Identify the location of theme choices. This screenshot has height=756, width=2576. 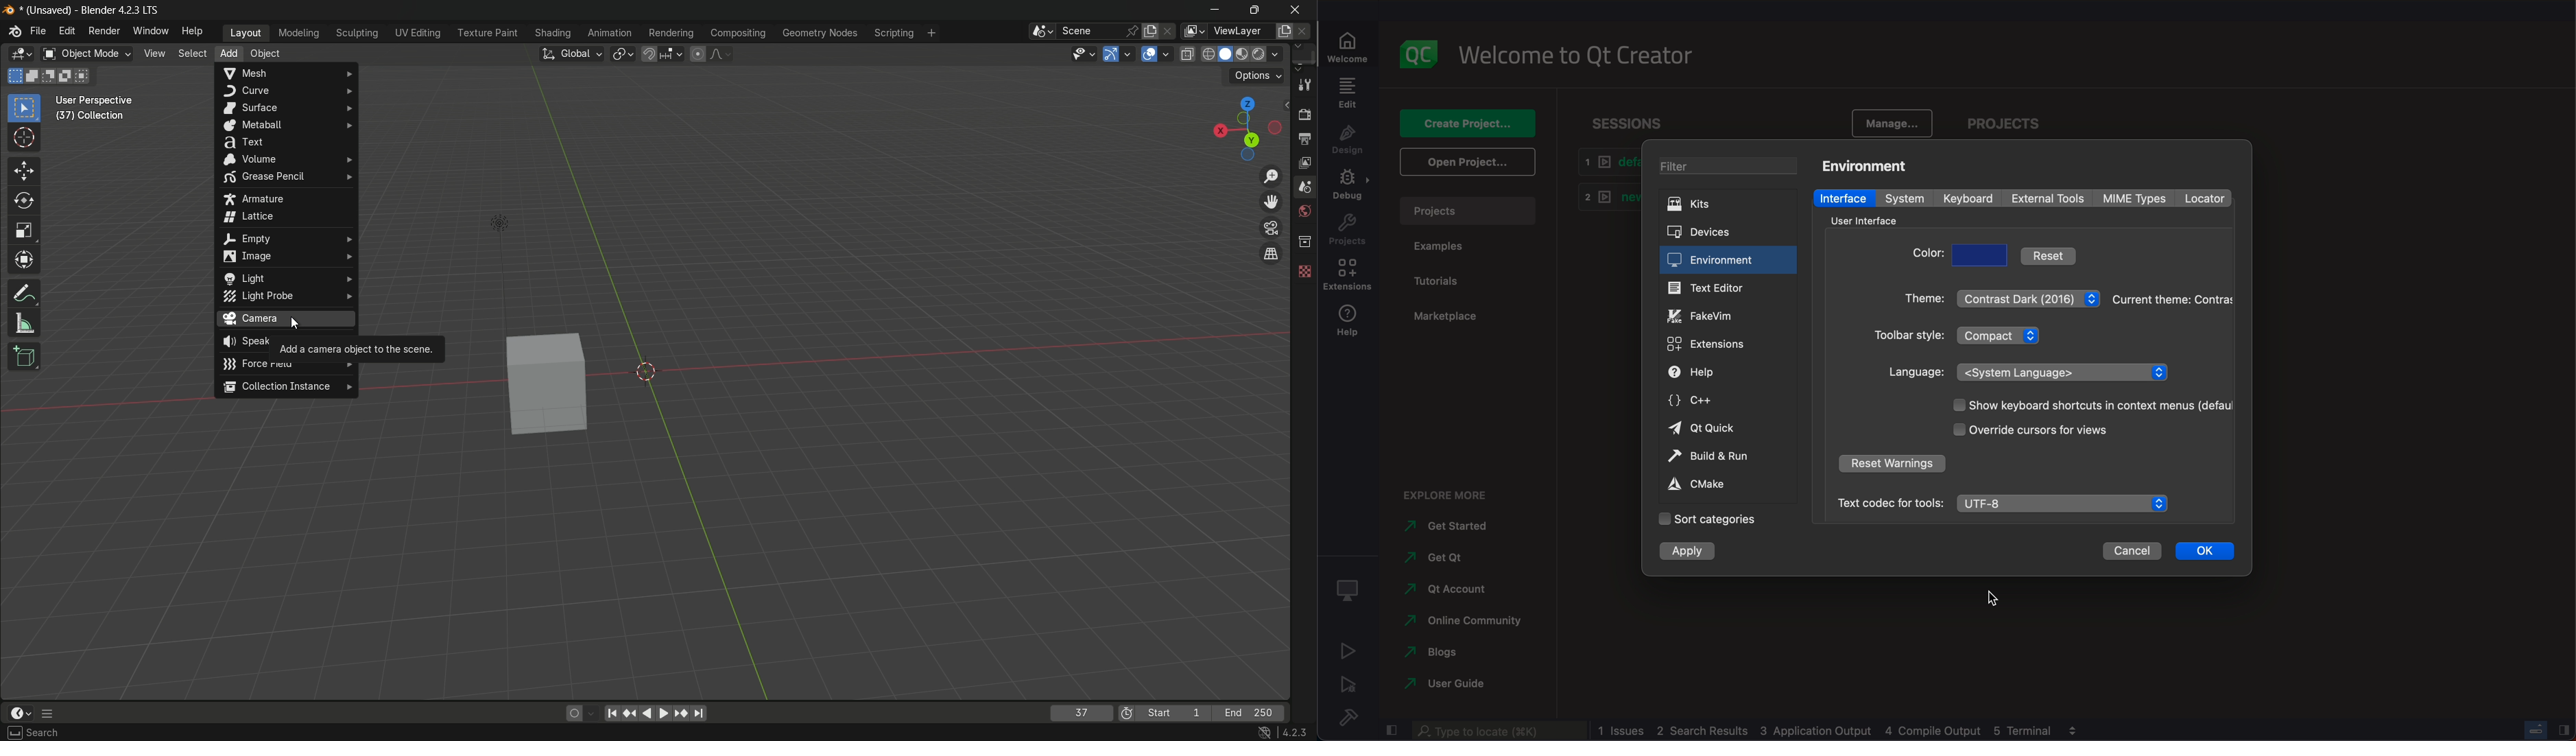
(2029, 296).